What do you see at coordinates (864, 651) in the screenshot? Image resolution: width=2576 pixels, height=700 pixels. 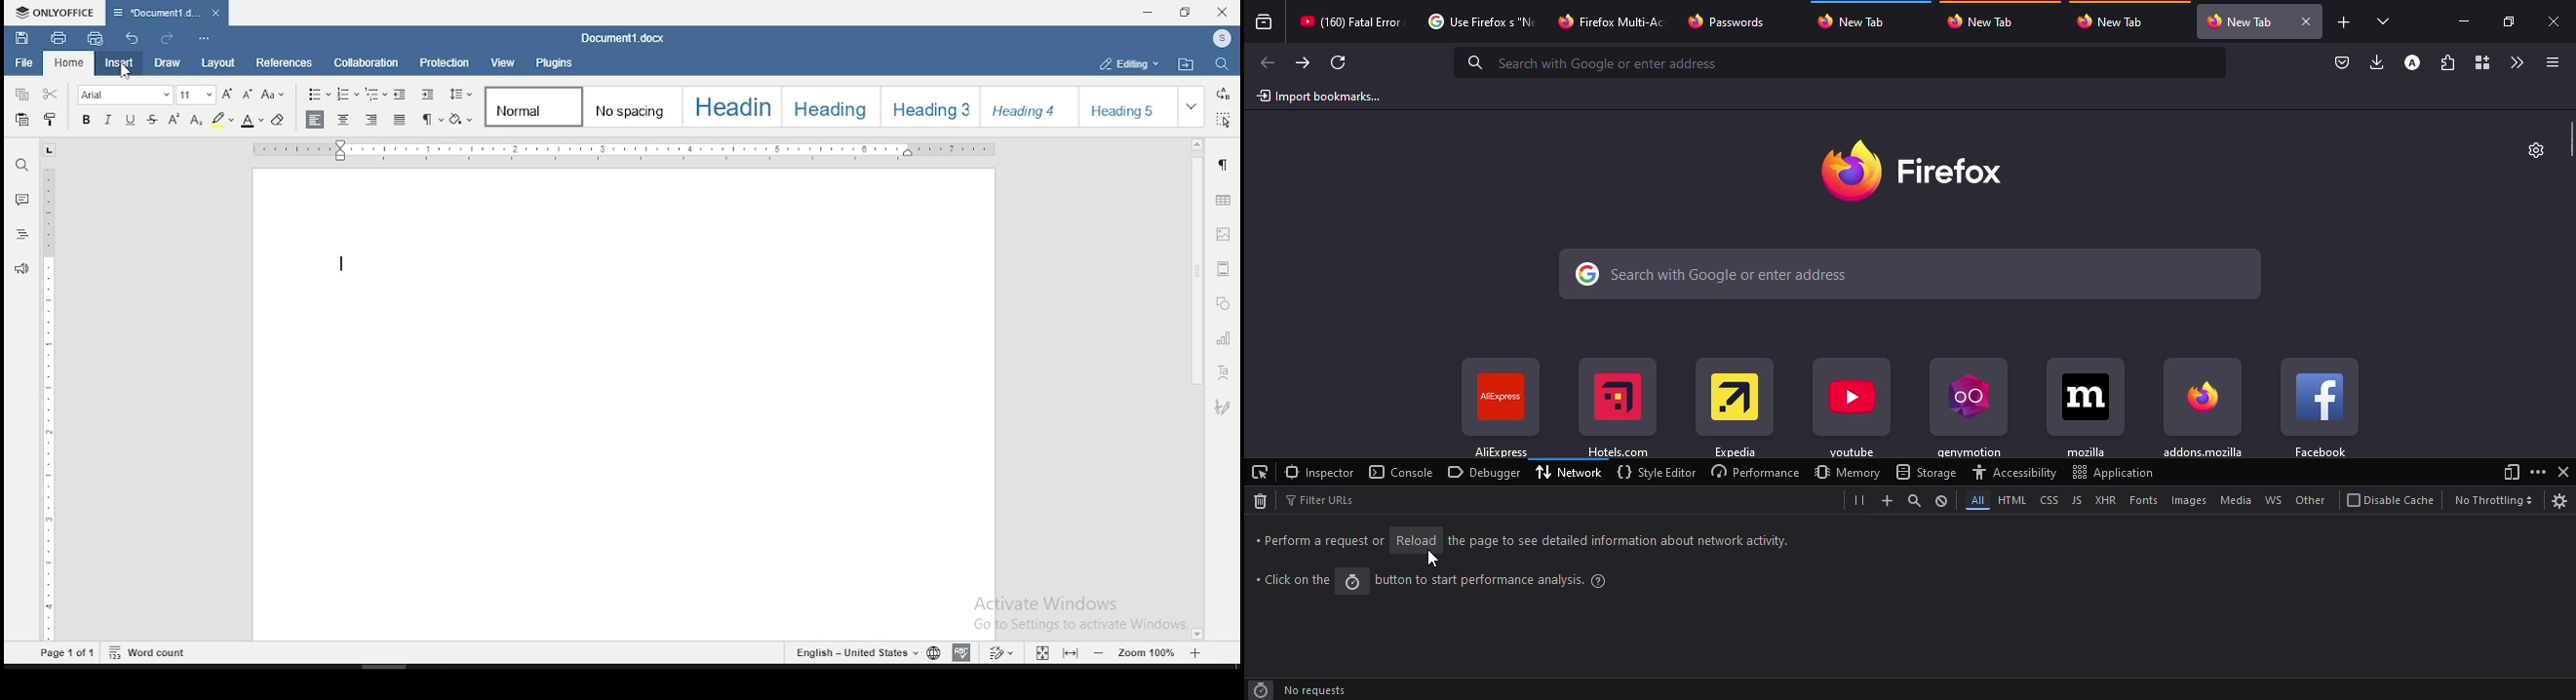 I see `languages` at bounding box center [864, 651].